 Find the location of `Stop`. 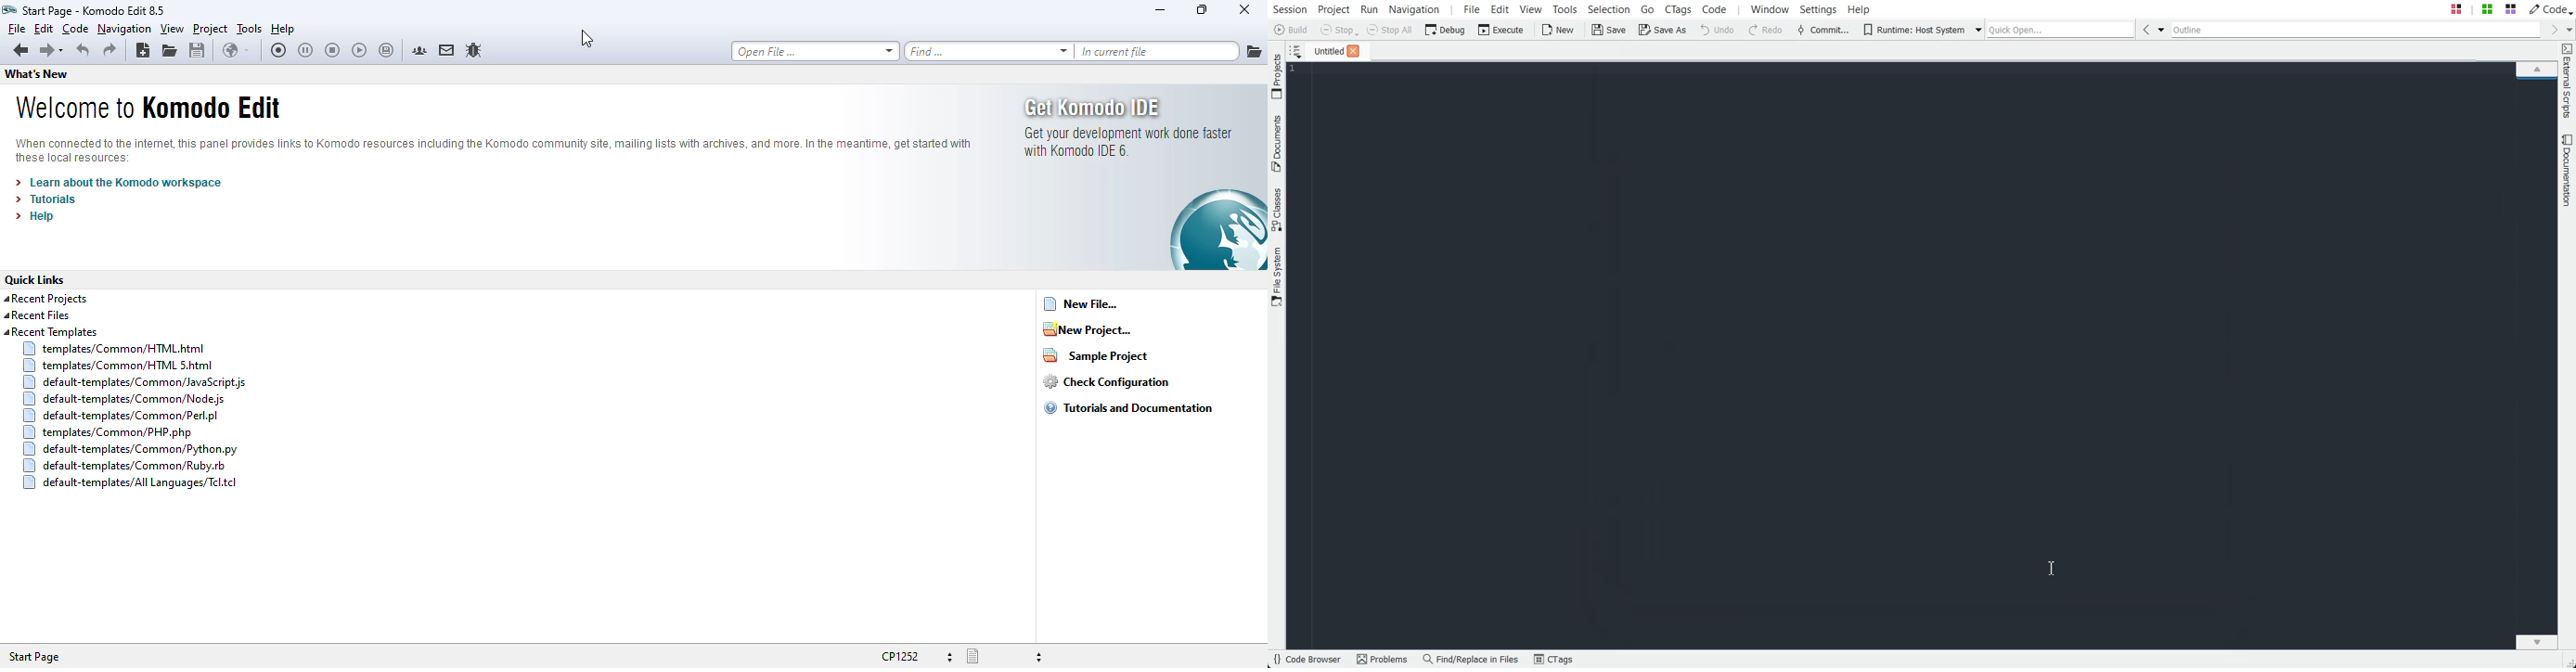

Stop is located at coordinates (1339, 30).